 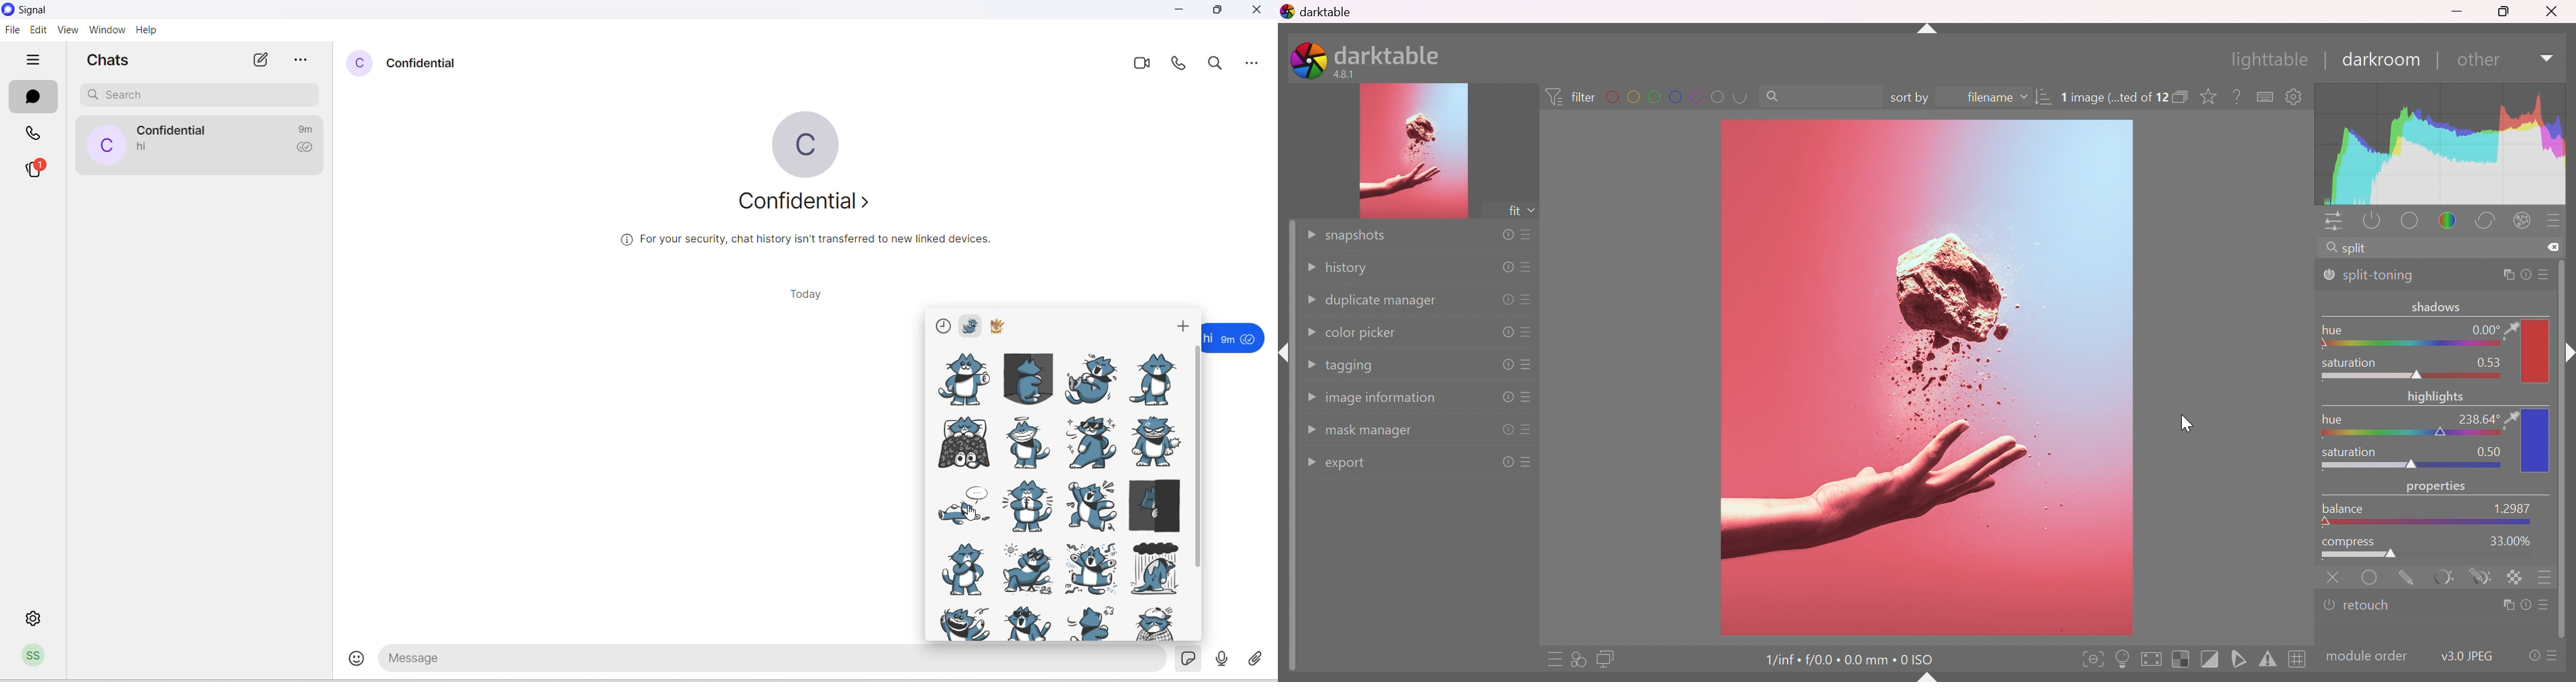 What do you see at coordinates (303, 61) in the screenshot?
I see `more option` at bounding box center [303, 61].